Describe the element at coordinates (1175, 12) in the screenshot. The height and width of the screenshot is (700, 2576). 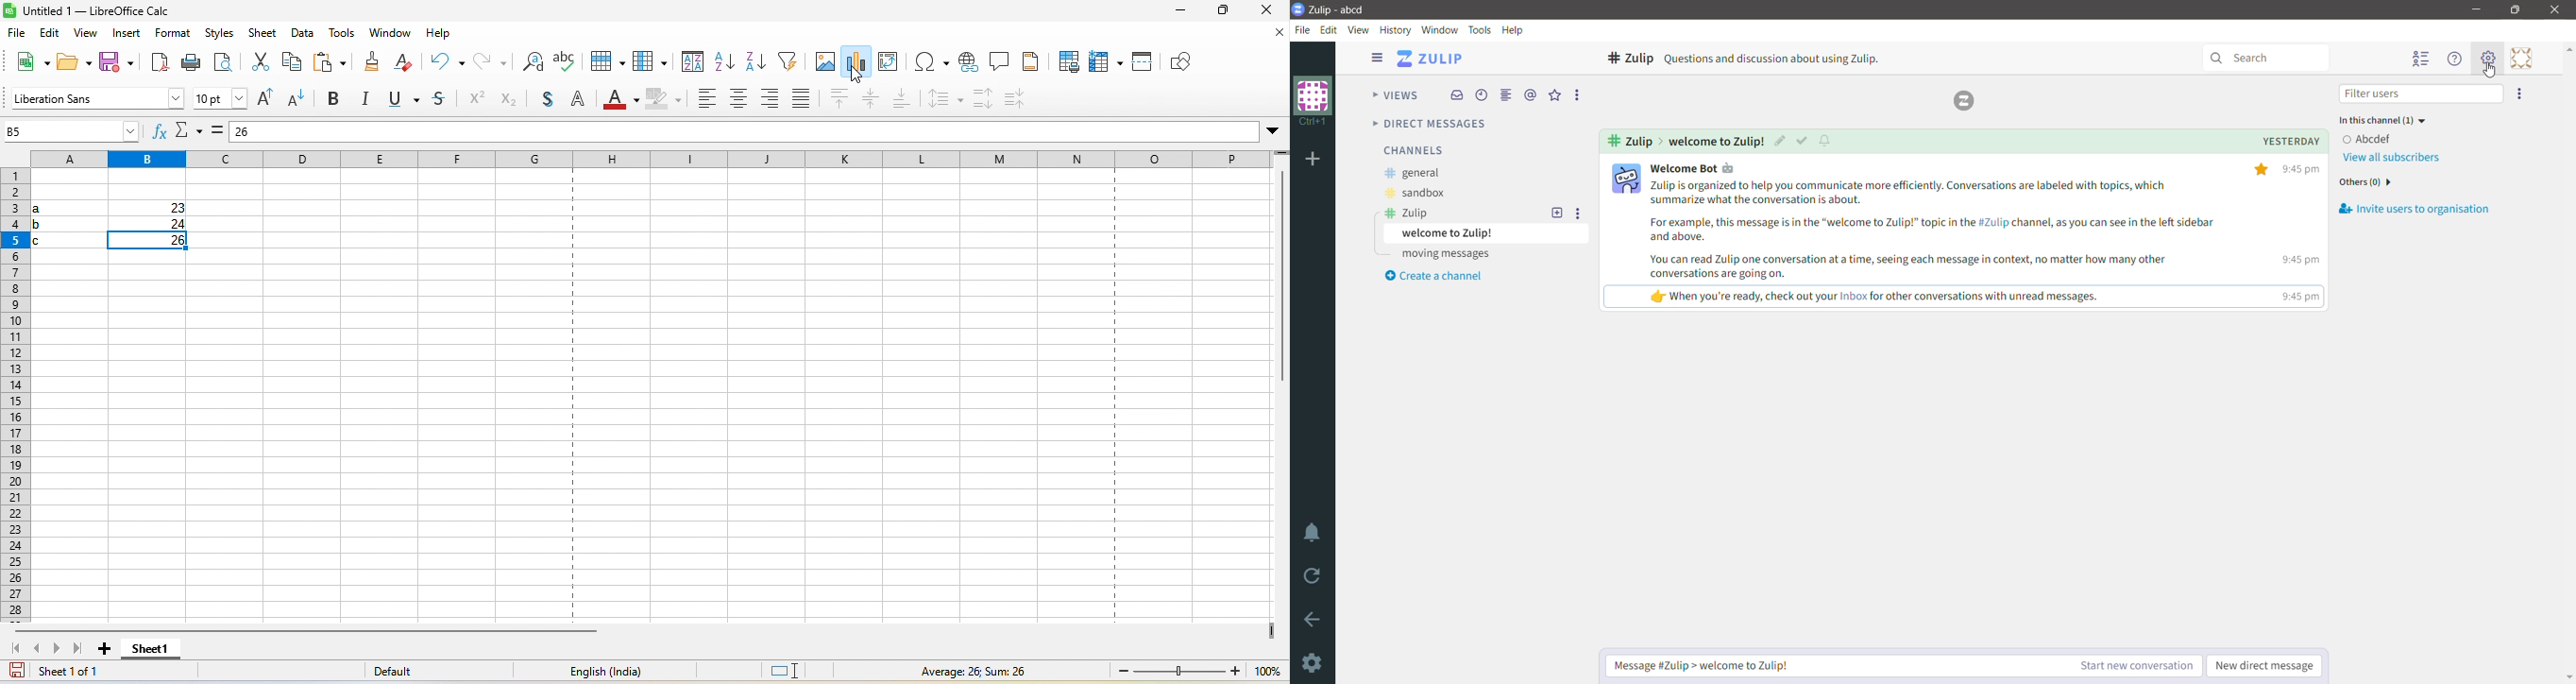
I see `minimize` at that location.